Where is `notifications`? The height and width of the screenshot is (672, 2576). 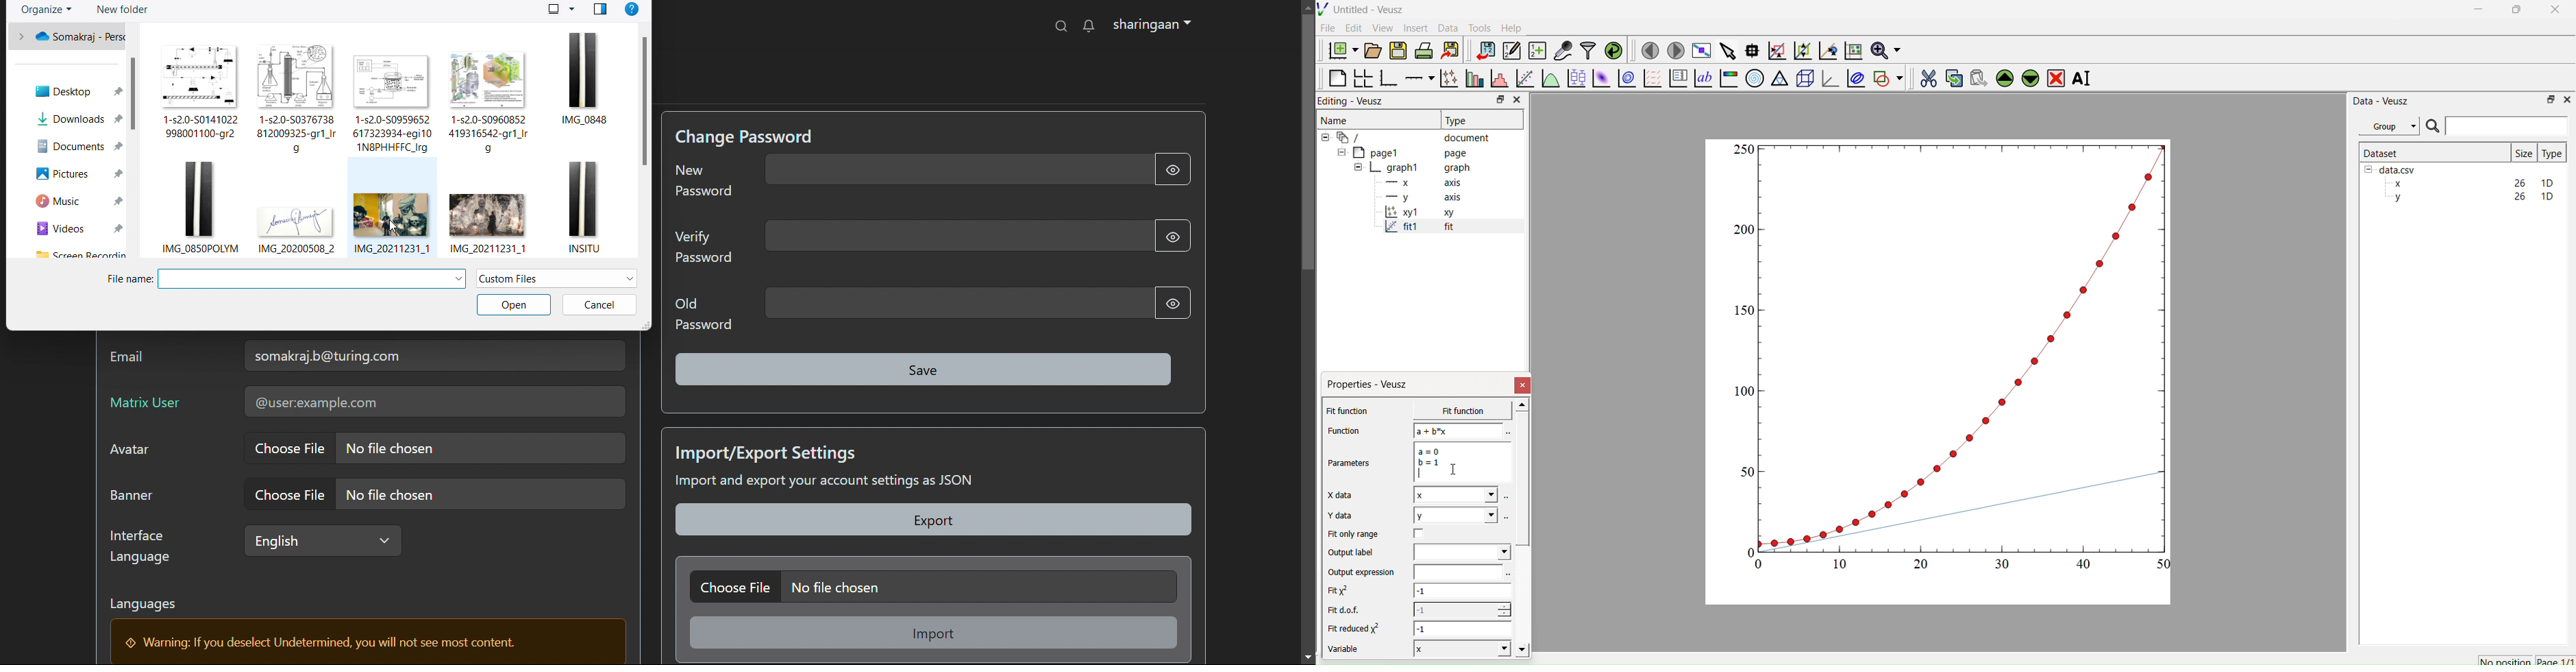
notifications is located at coordinates (1088, 25).